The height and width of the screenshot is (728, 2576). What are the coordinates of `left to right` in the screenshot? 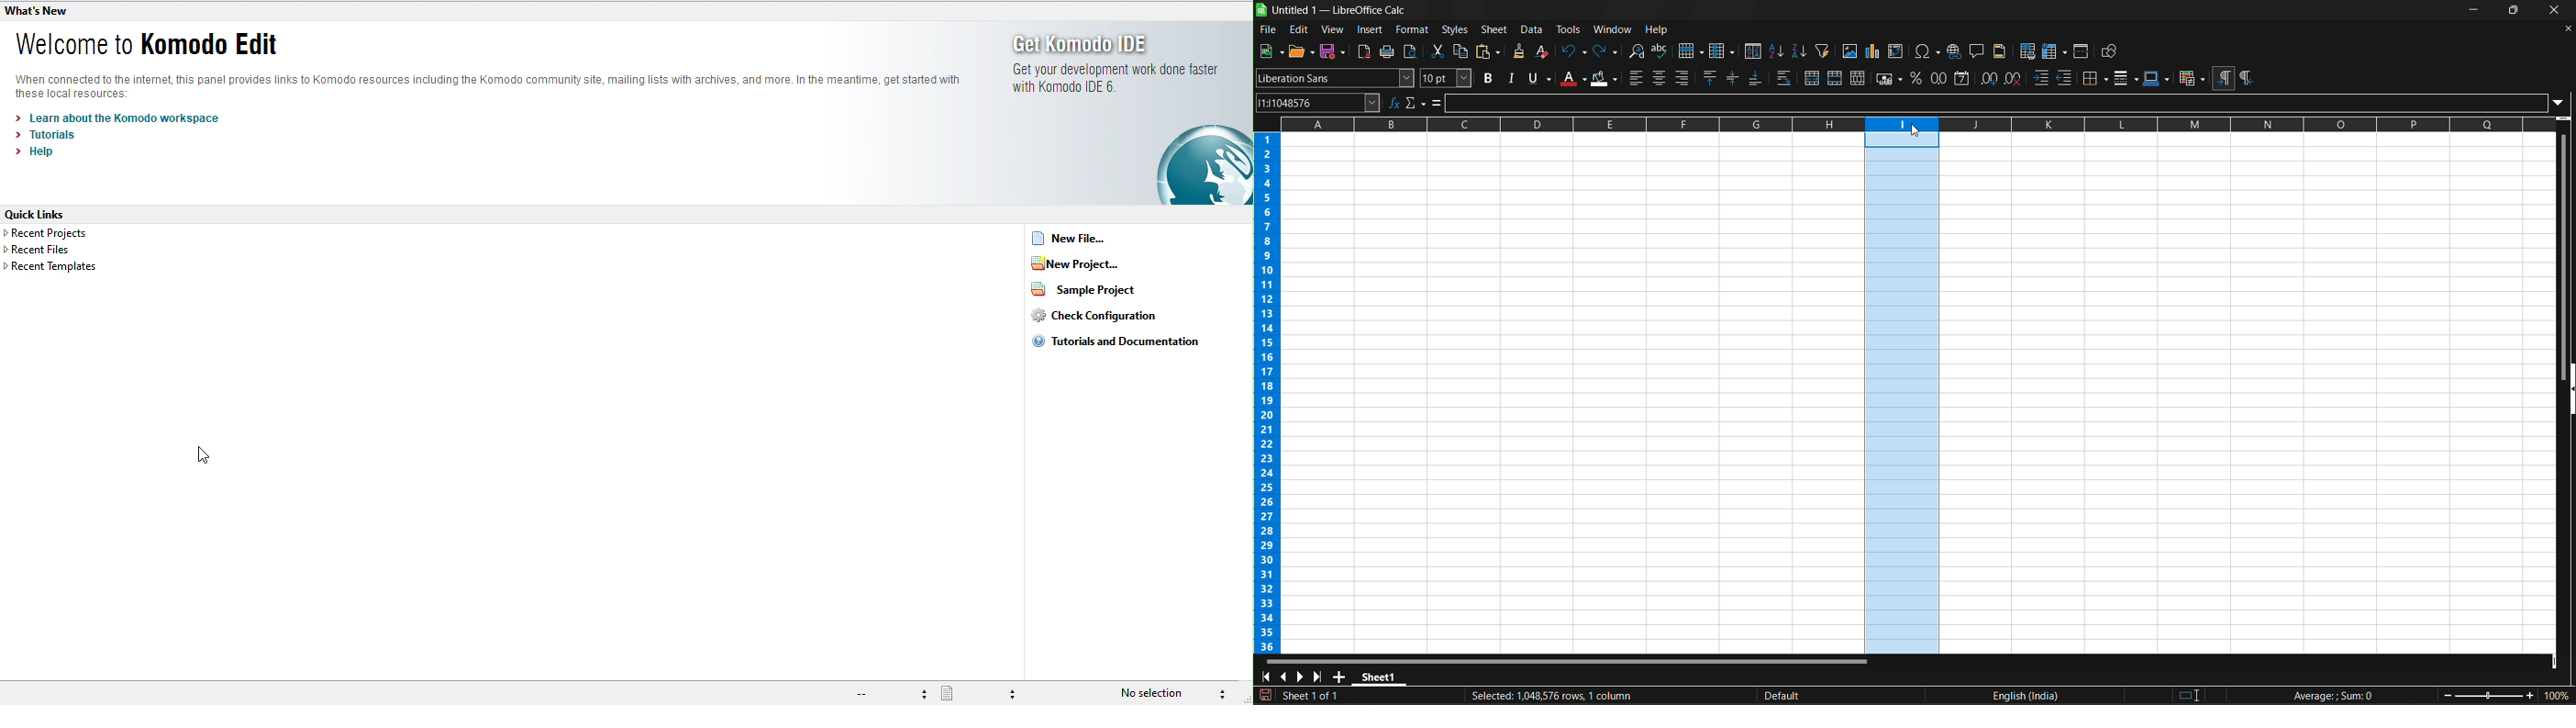 It's located at (2224, 79).